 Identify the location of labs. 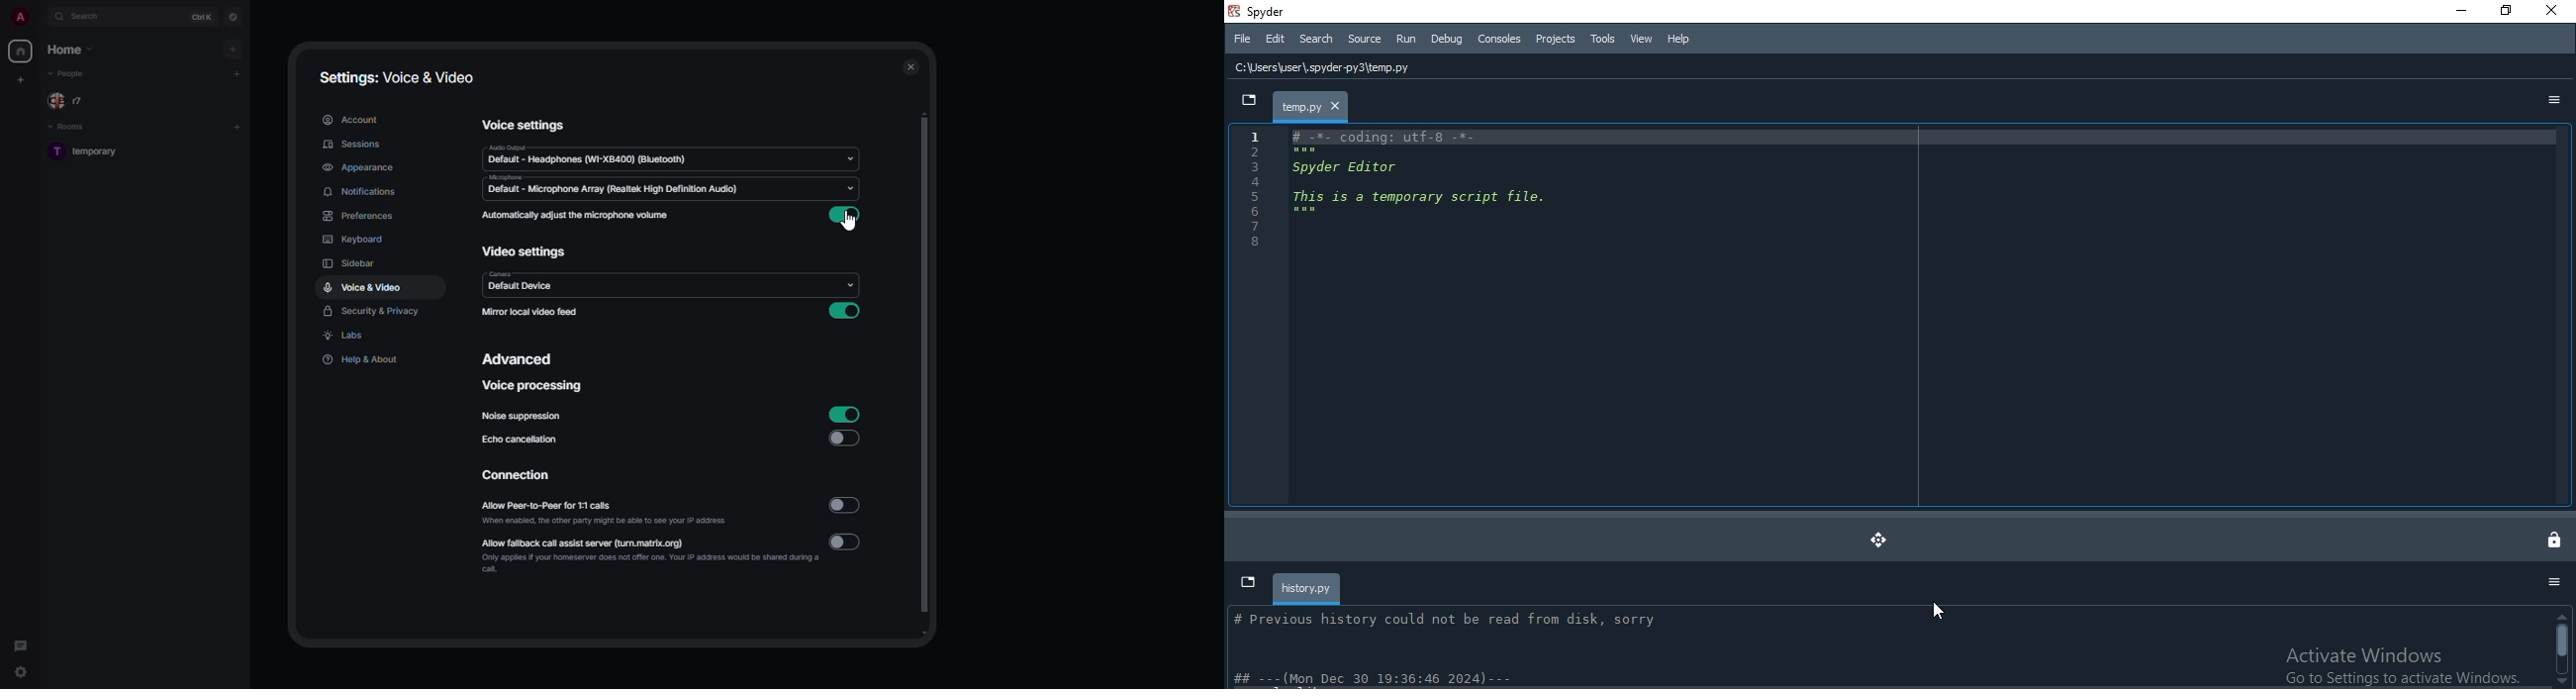
(343, 336).